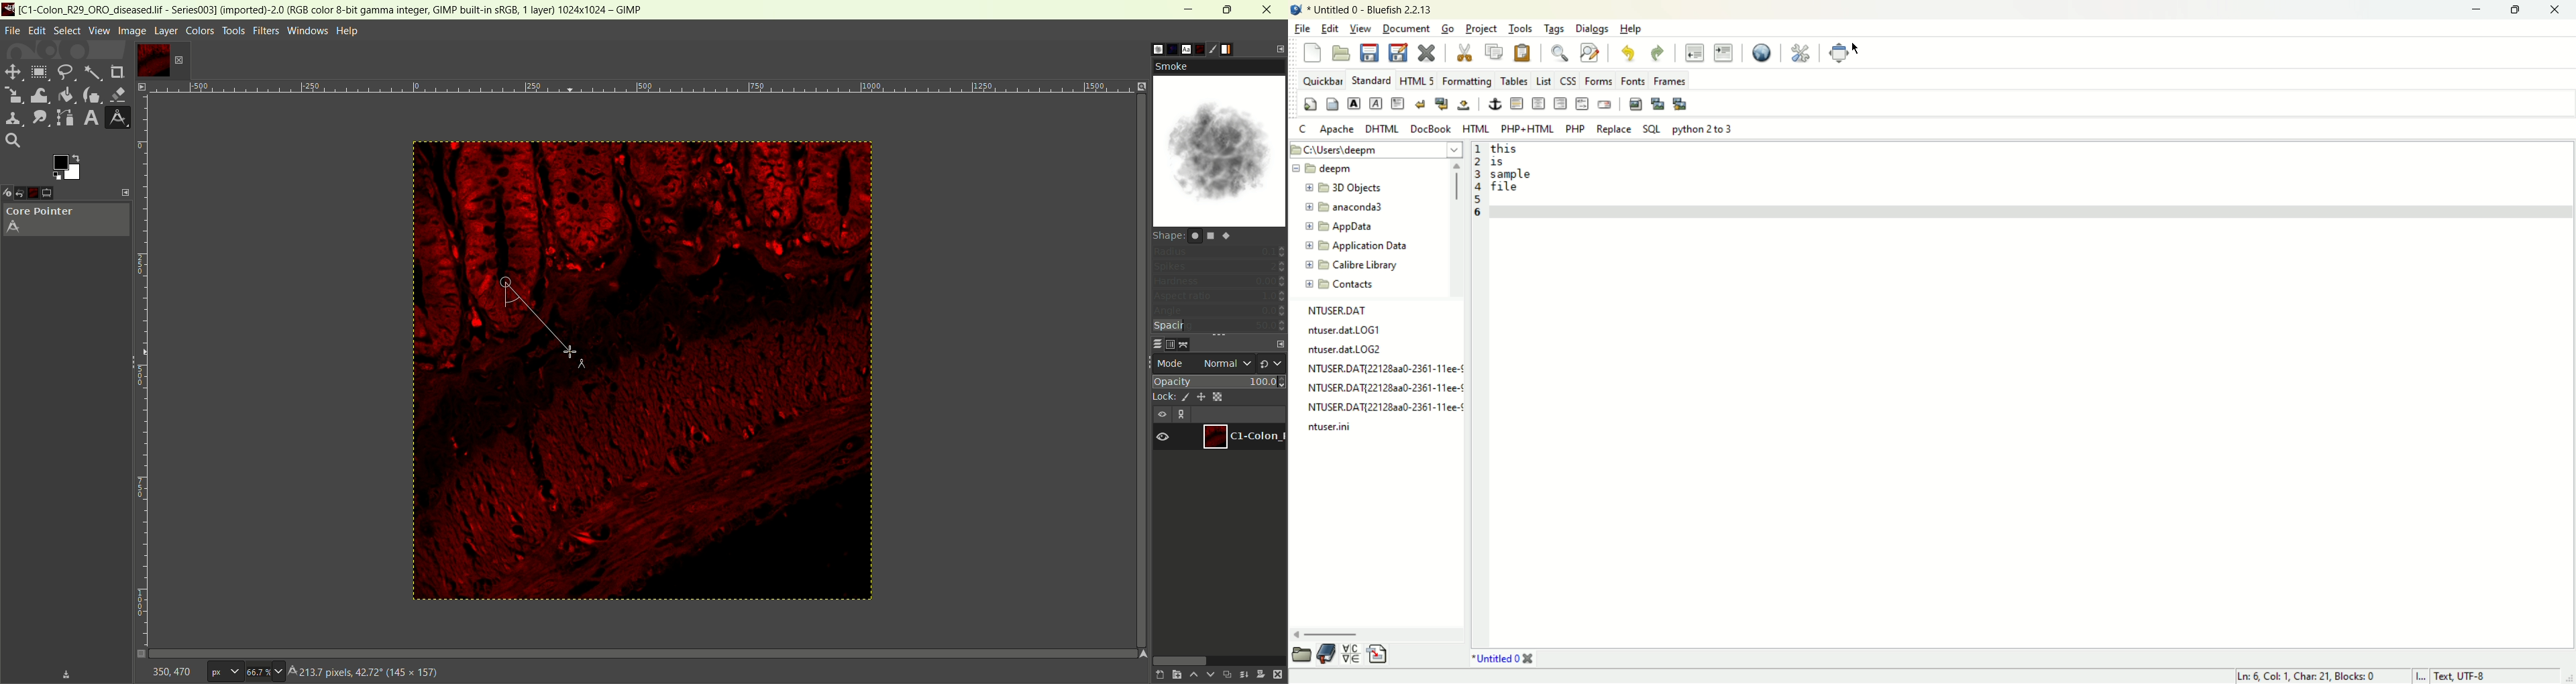  What do you see at coordinates (1360, 246) in the screenshot?
I see `application` at bounding box center [1360, 246].